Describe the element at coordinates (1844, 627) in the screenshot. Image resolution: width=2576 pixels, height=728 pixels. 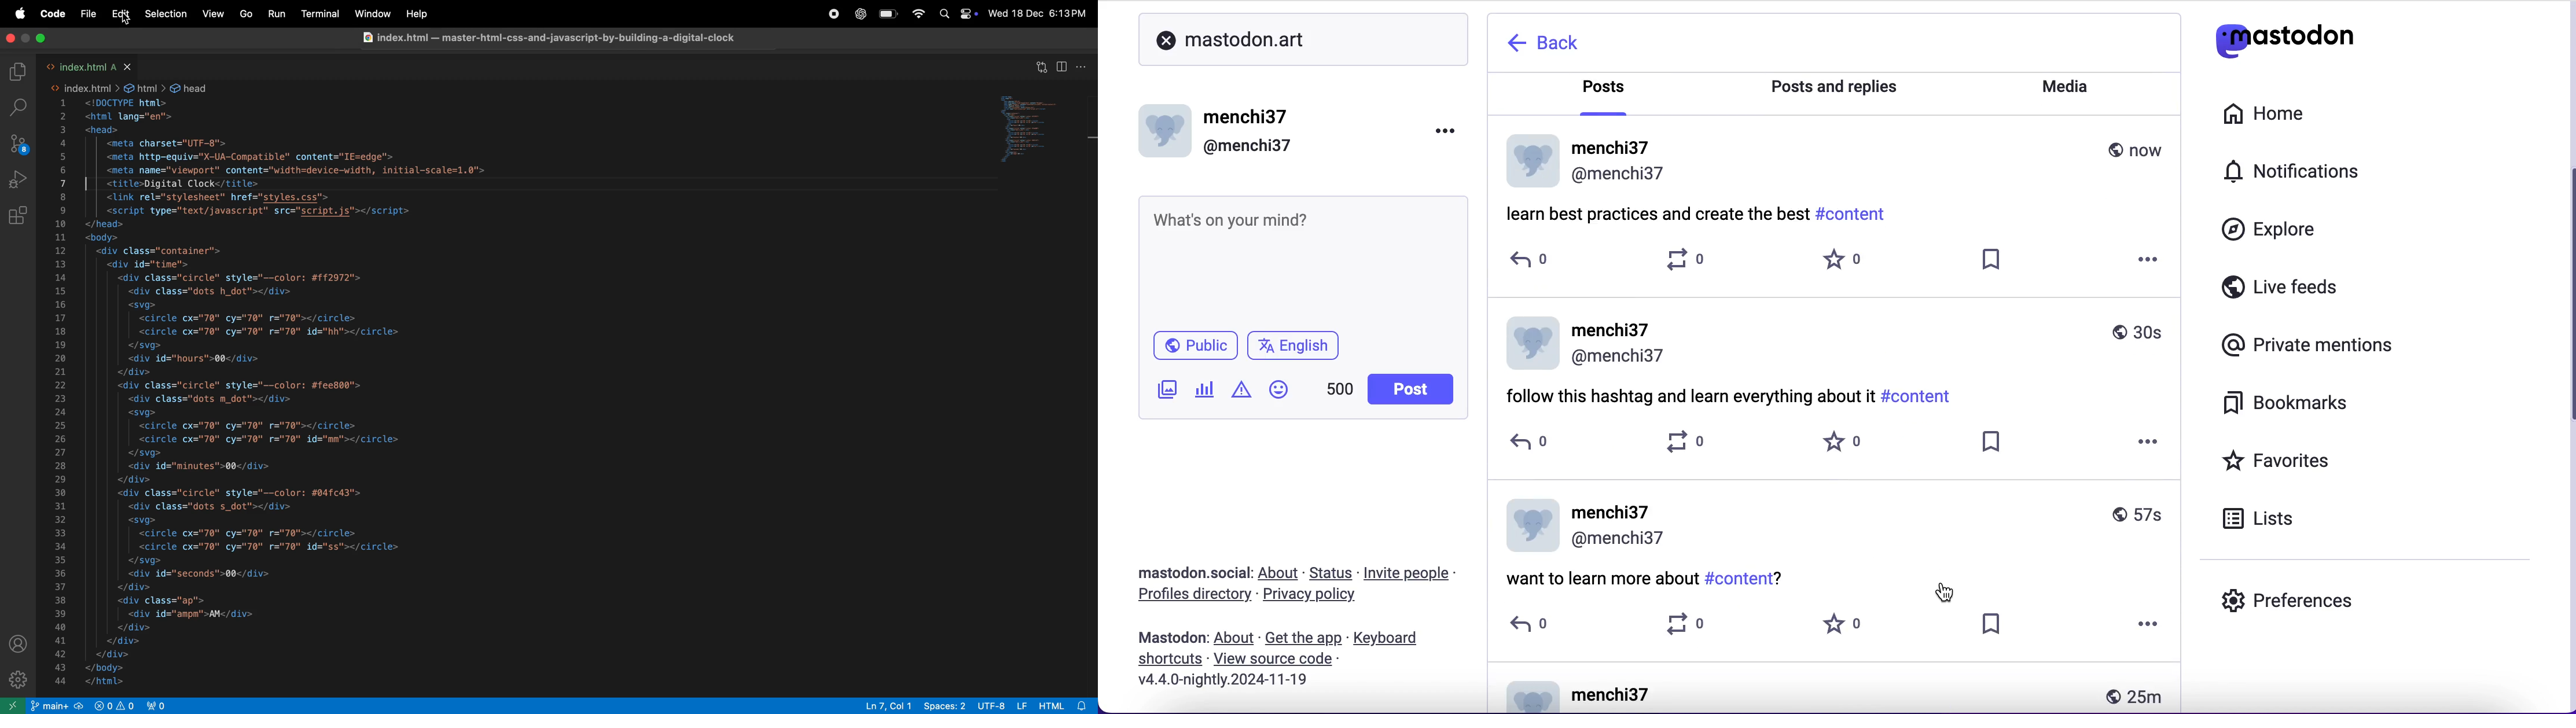
I see `0 favorites` at that location.